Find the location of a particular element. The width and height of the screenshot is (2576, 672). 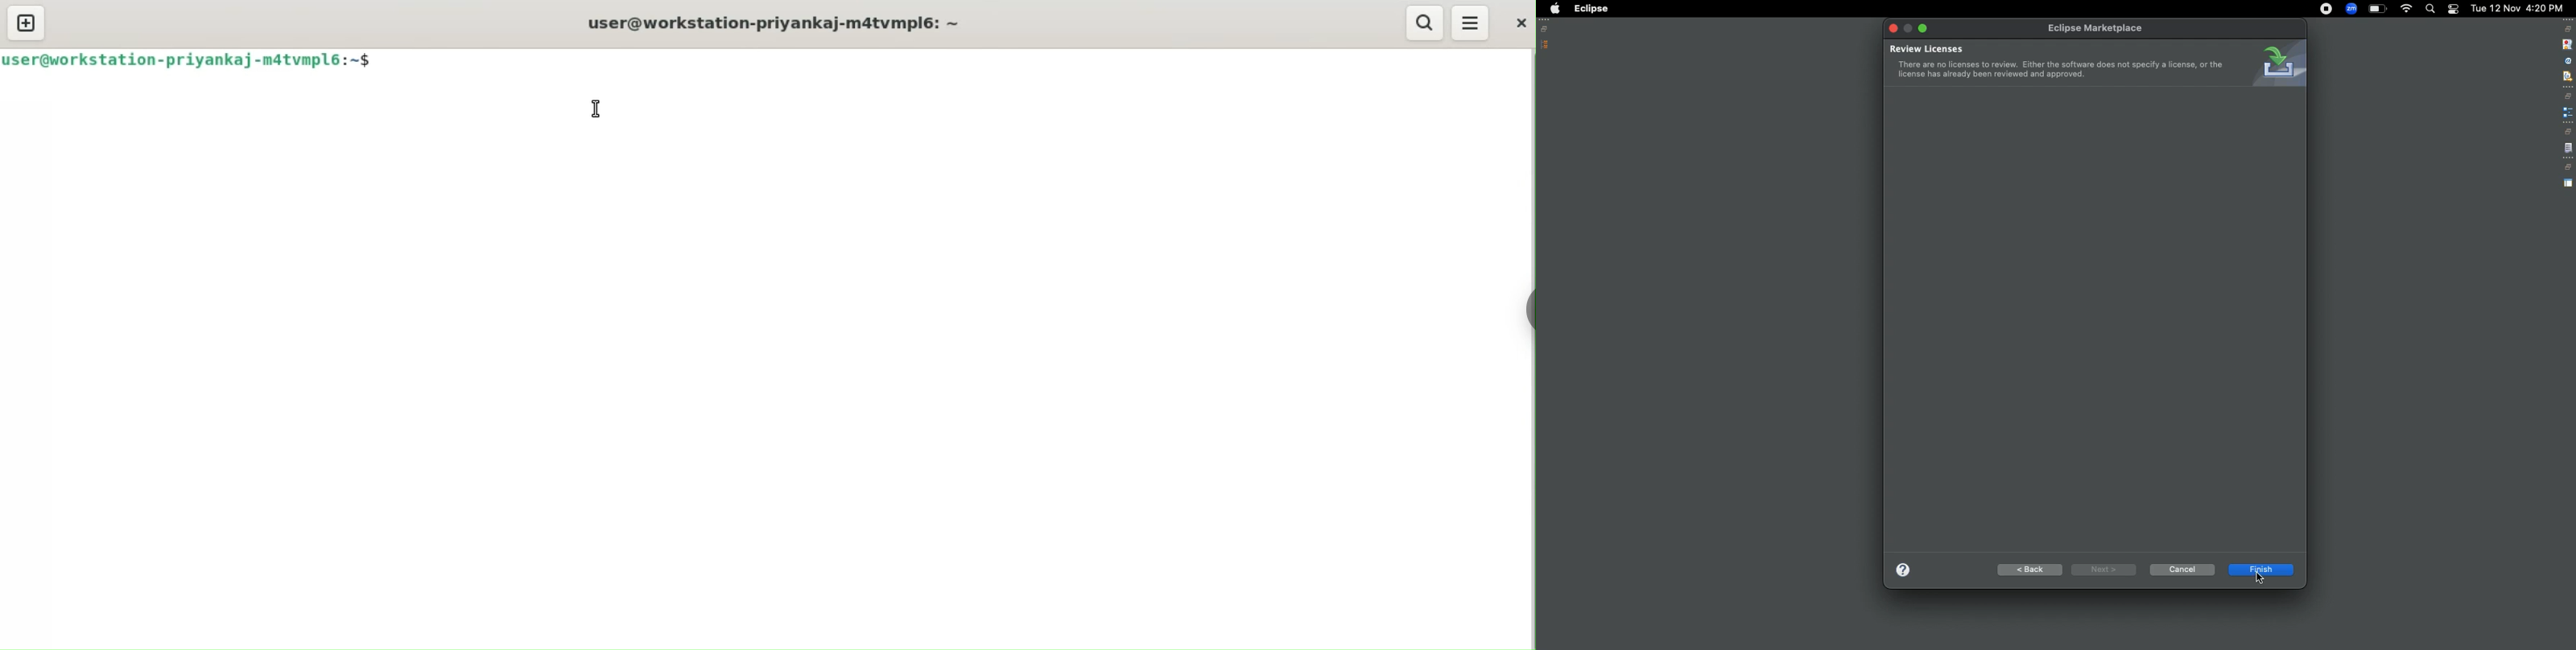

cursor is located at coordinates (2262, 579).